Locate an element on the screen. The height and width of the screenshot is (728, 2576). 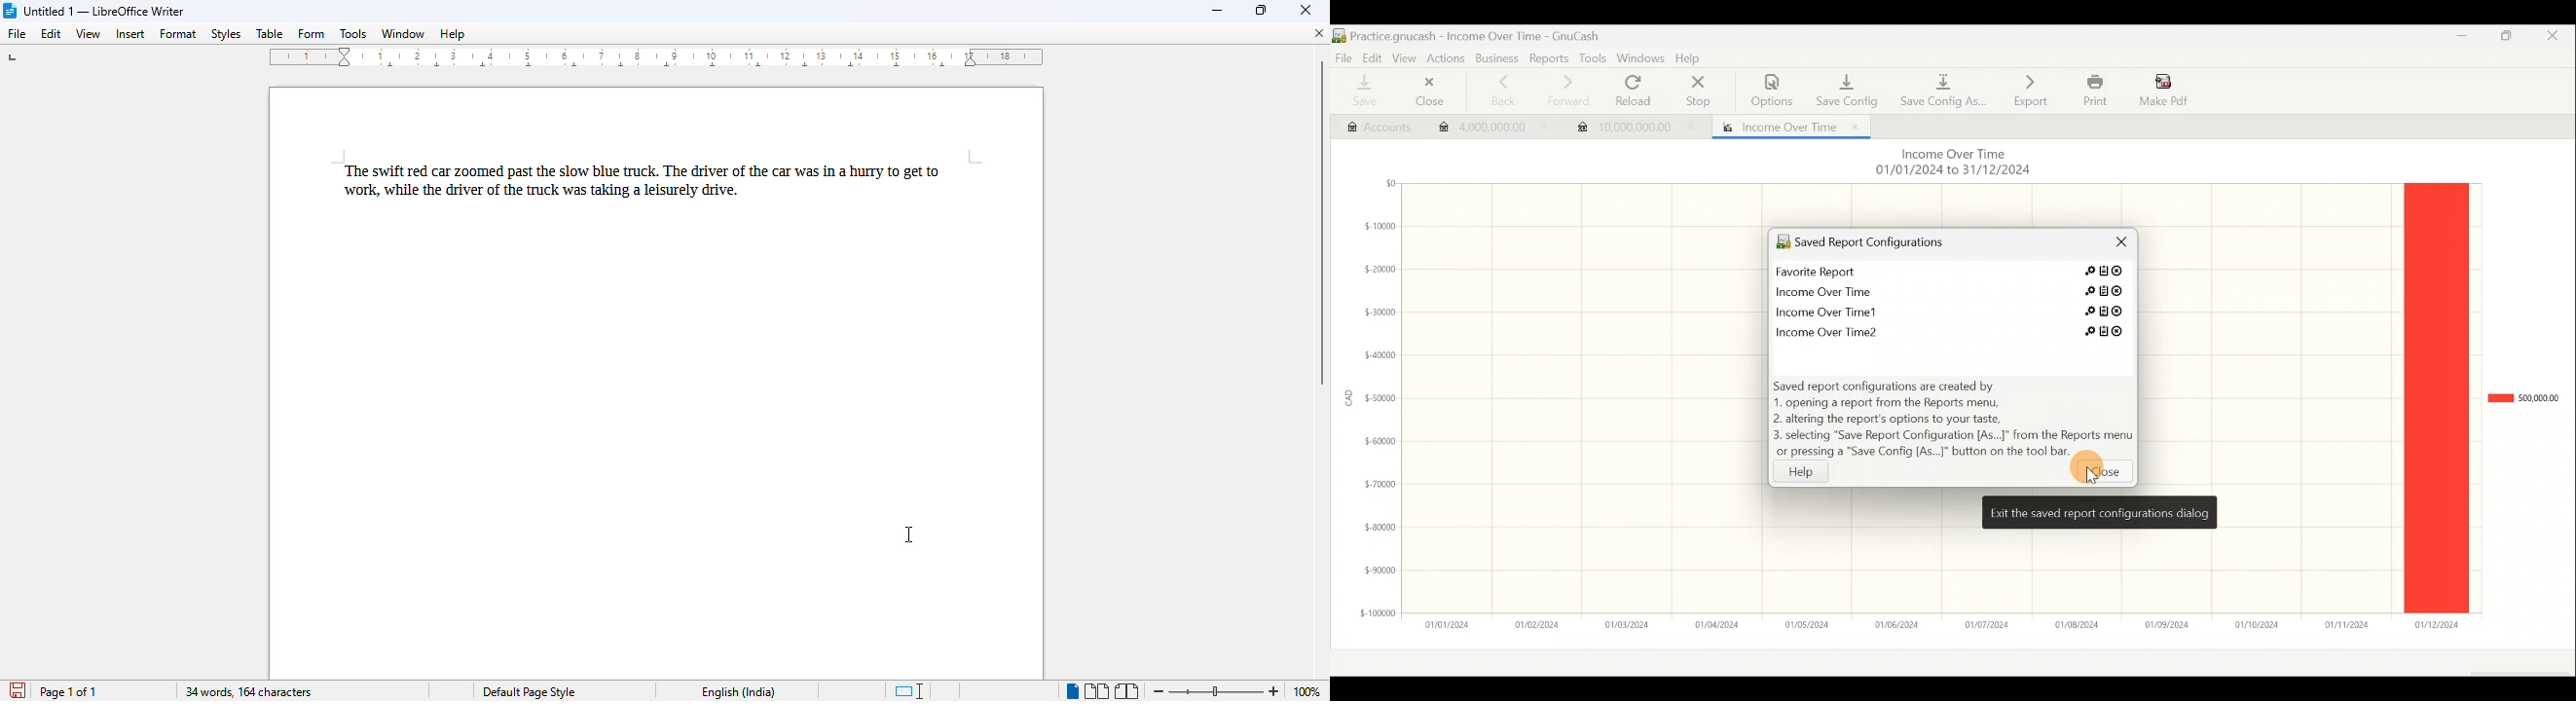
Help is located at coordinates (1811, 471).